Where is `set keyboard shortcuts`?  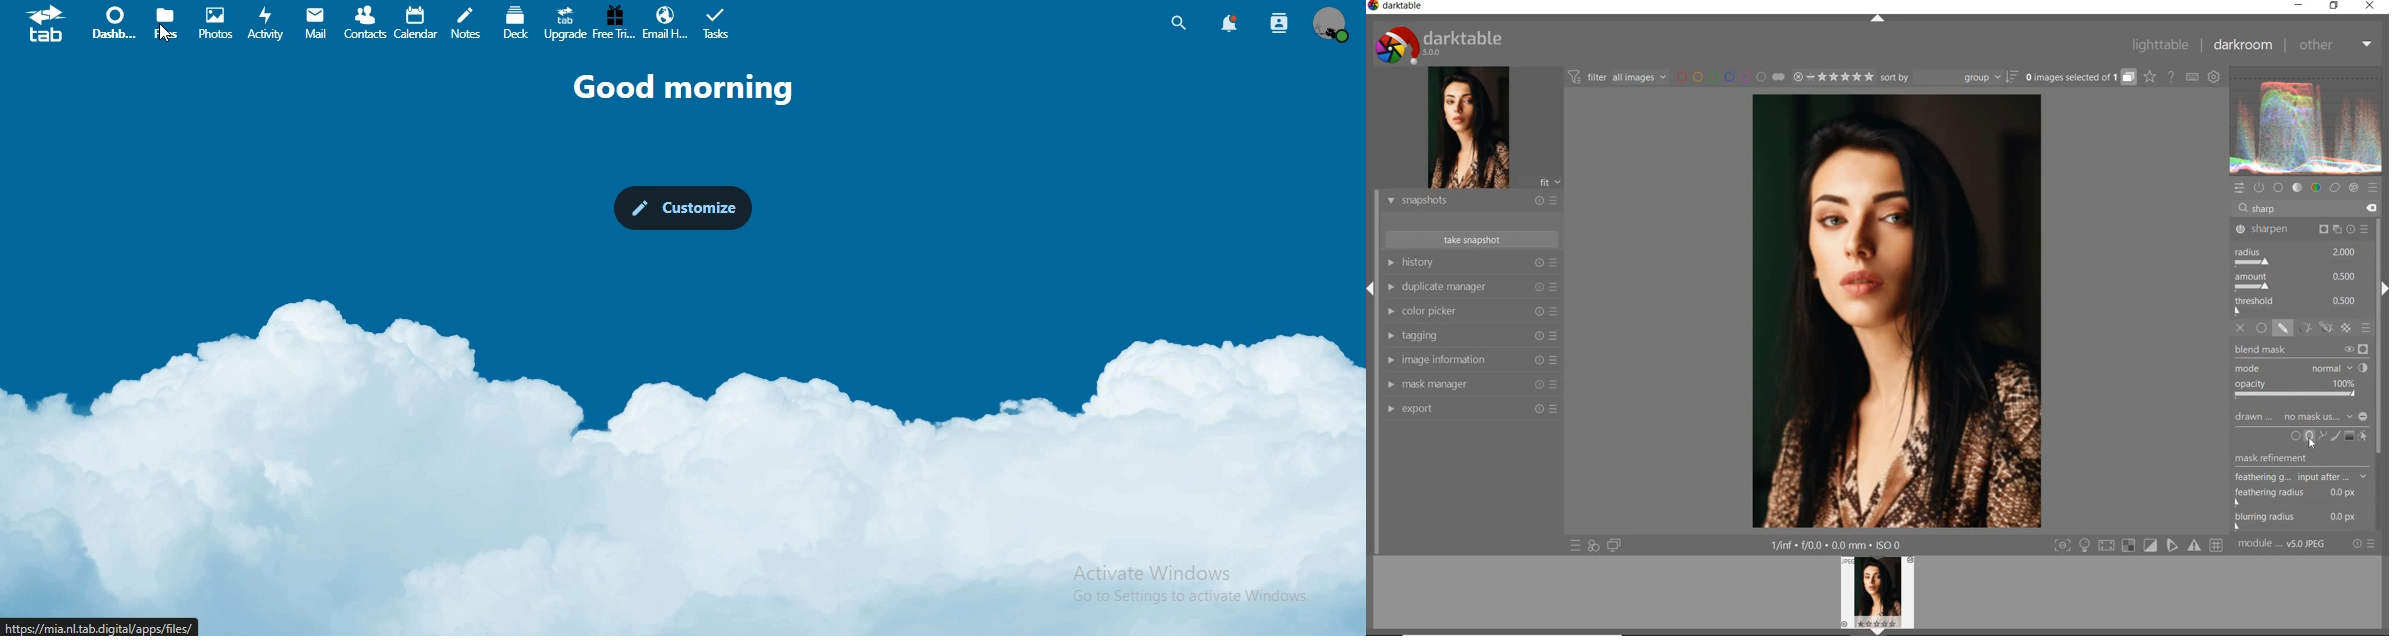
set keyboard shortcuts is located at coordinates (2193, 78).